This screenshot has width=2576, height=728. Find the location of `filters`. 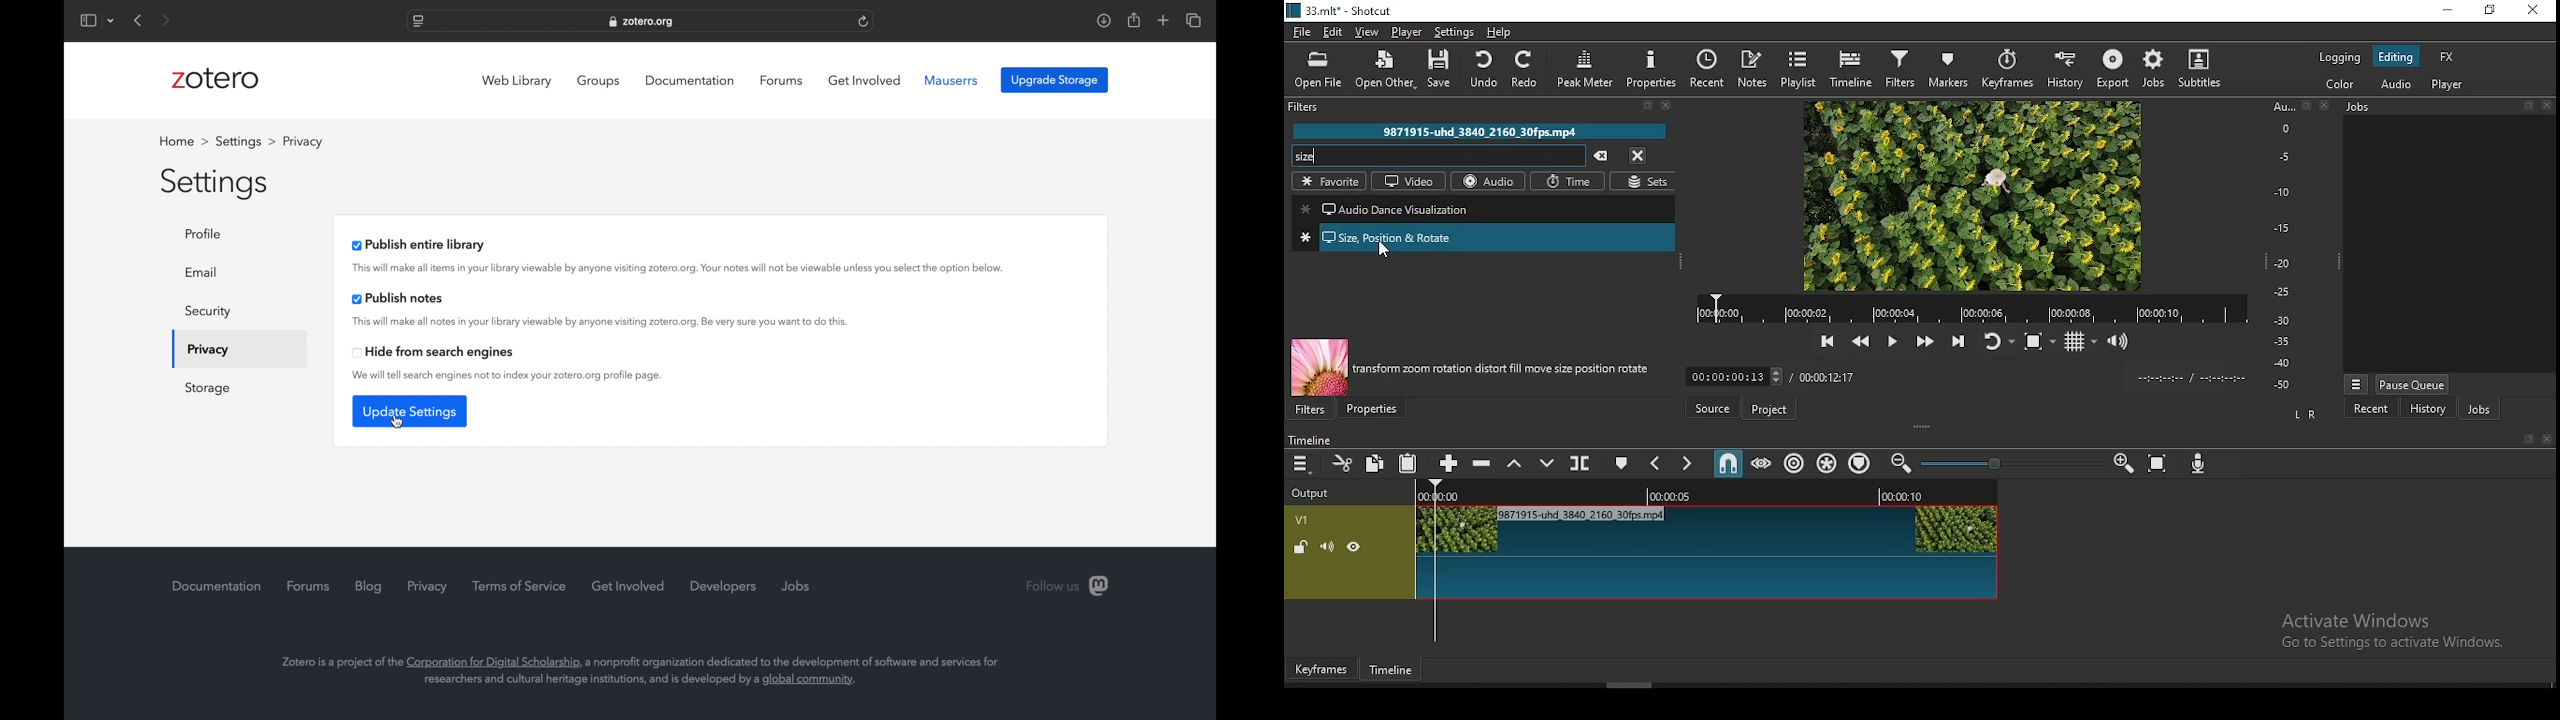

filters is located at coordinates (1907, 69).